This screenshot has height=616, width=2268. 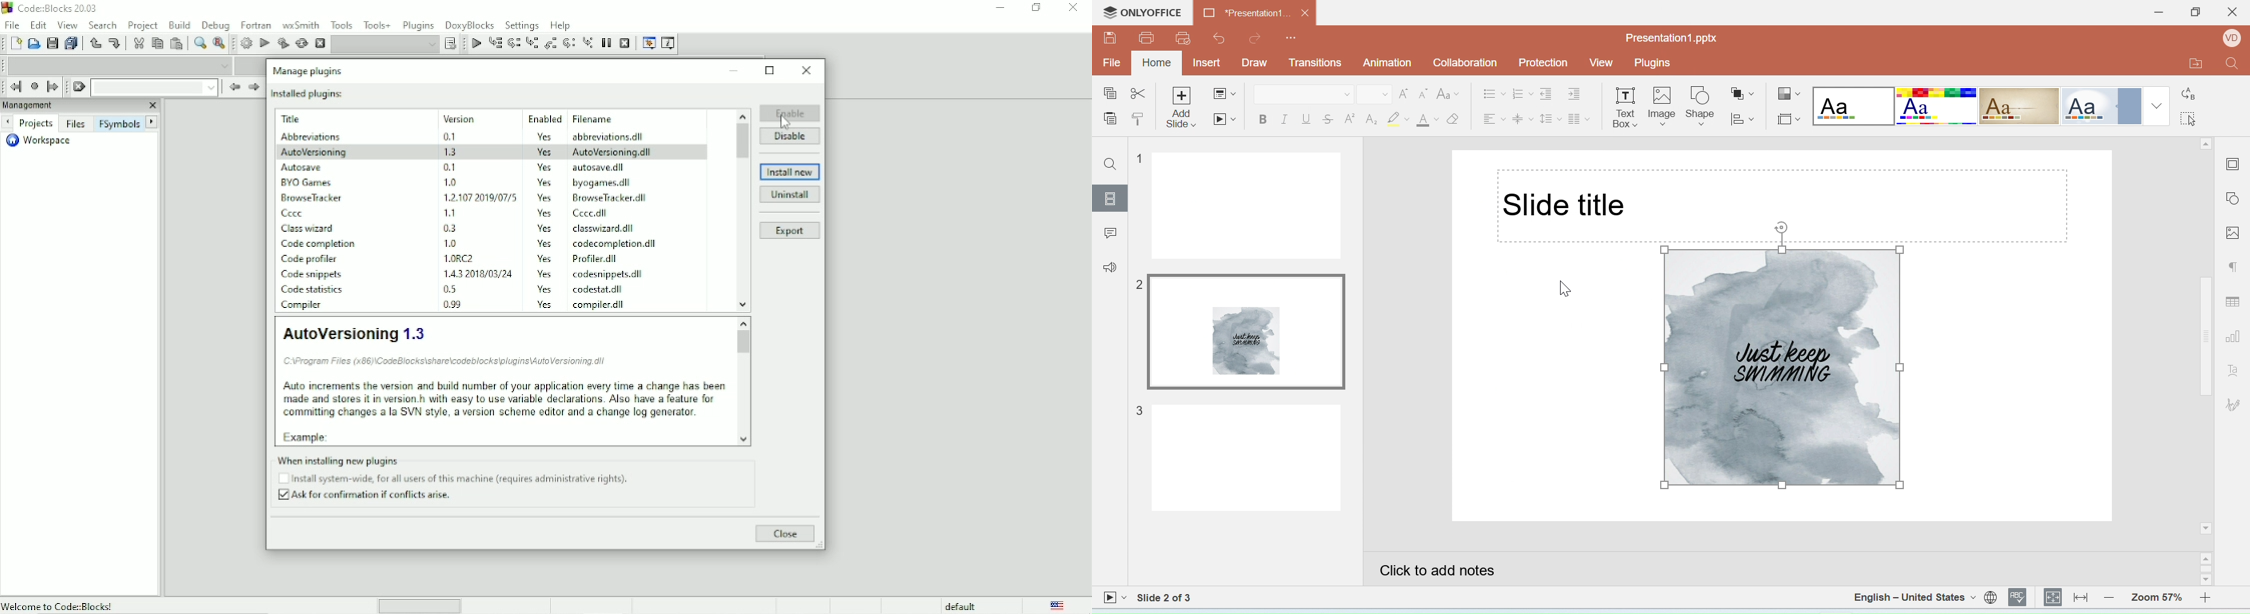 What do you see at coordinates (2236, 338) in the screenshot?
I see `Chart settings` at bounding box center [2236, 338].